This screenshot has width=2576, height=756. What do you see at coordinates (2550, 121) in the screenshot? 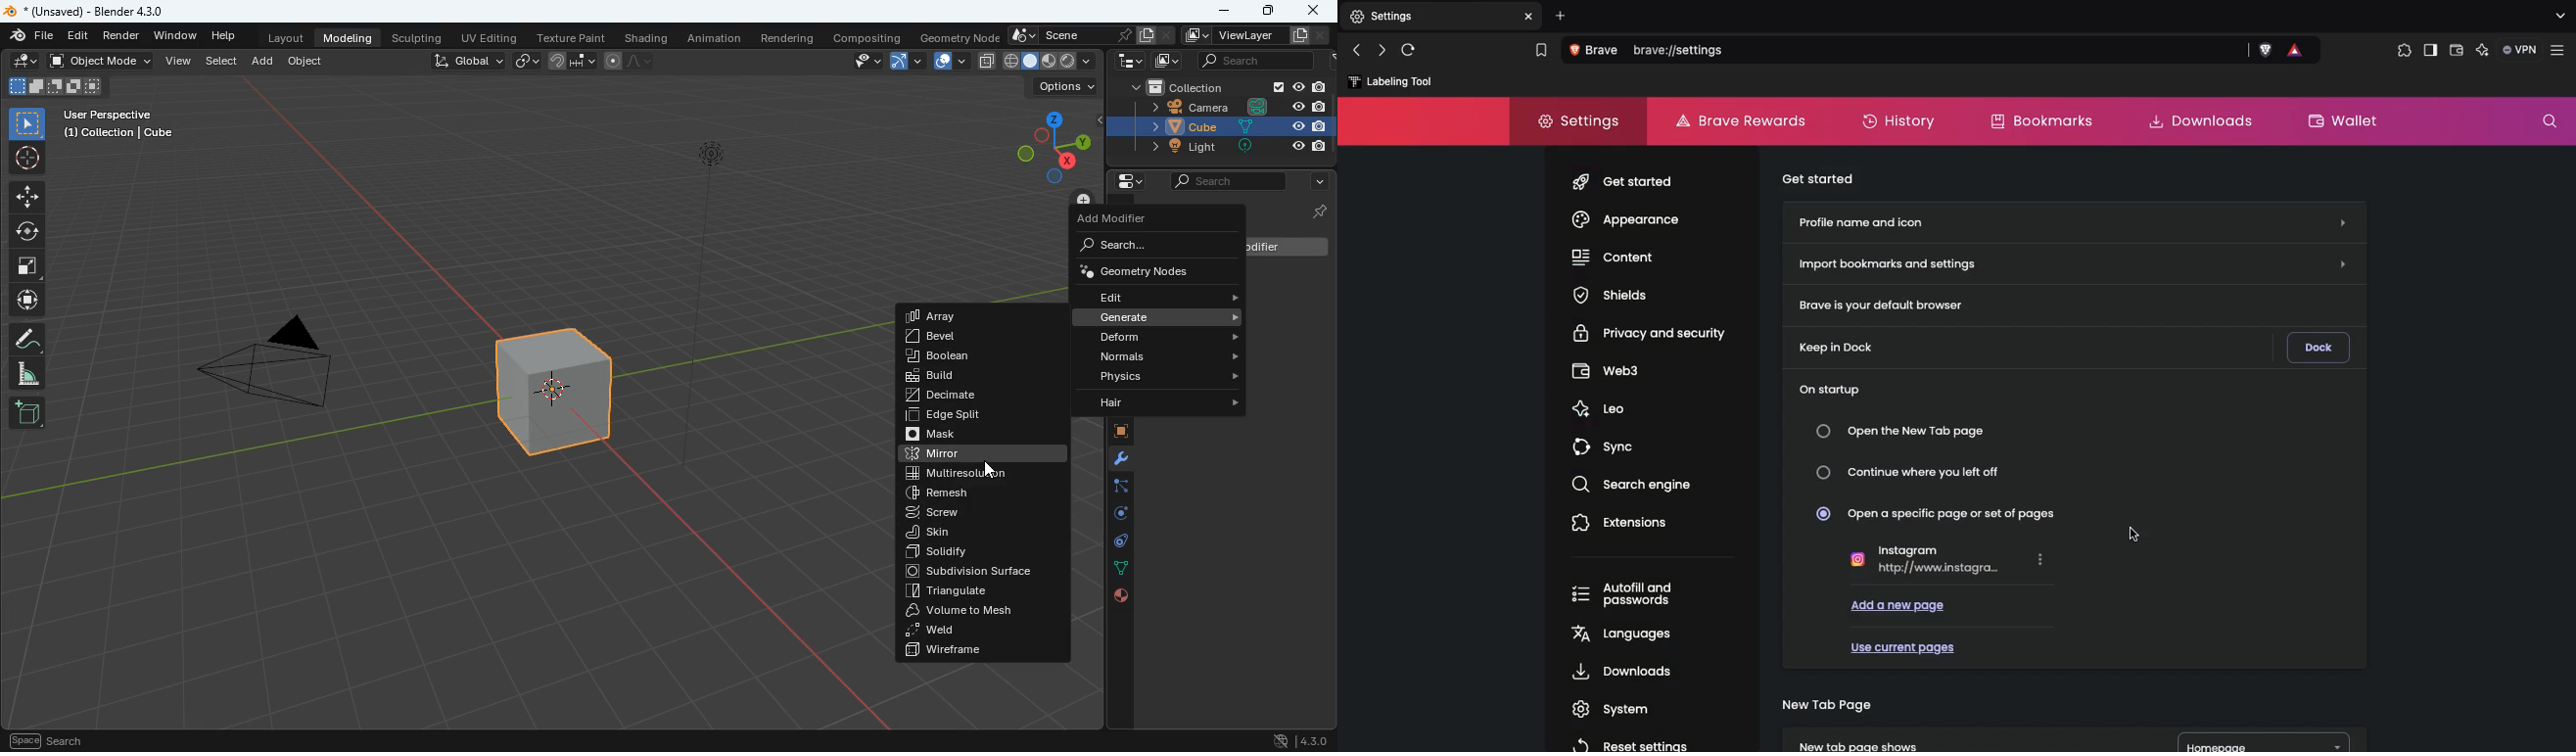
I see `Search` at bounding box center [2550, 121].